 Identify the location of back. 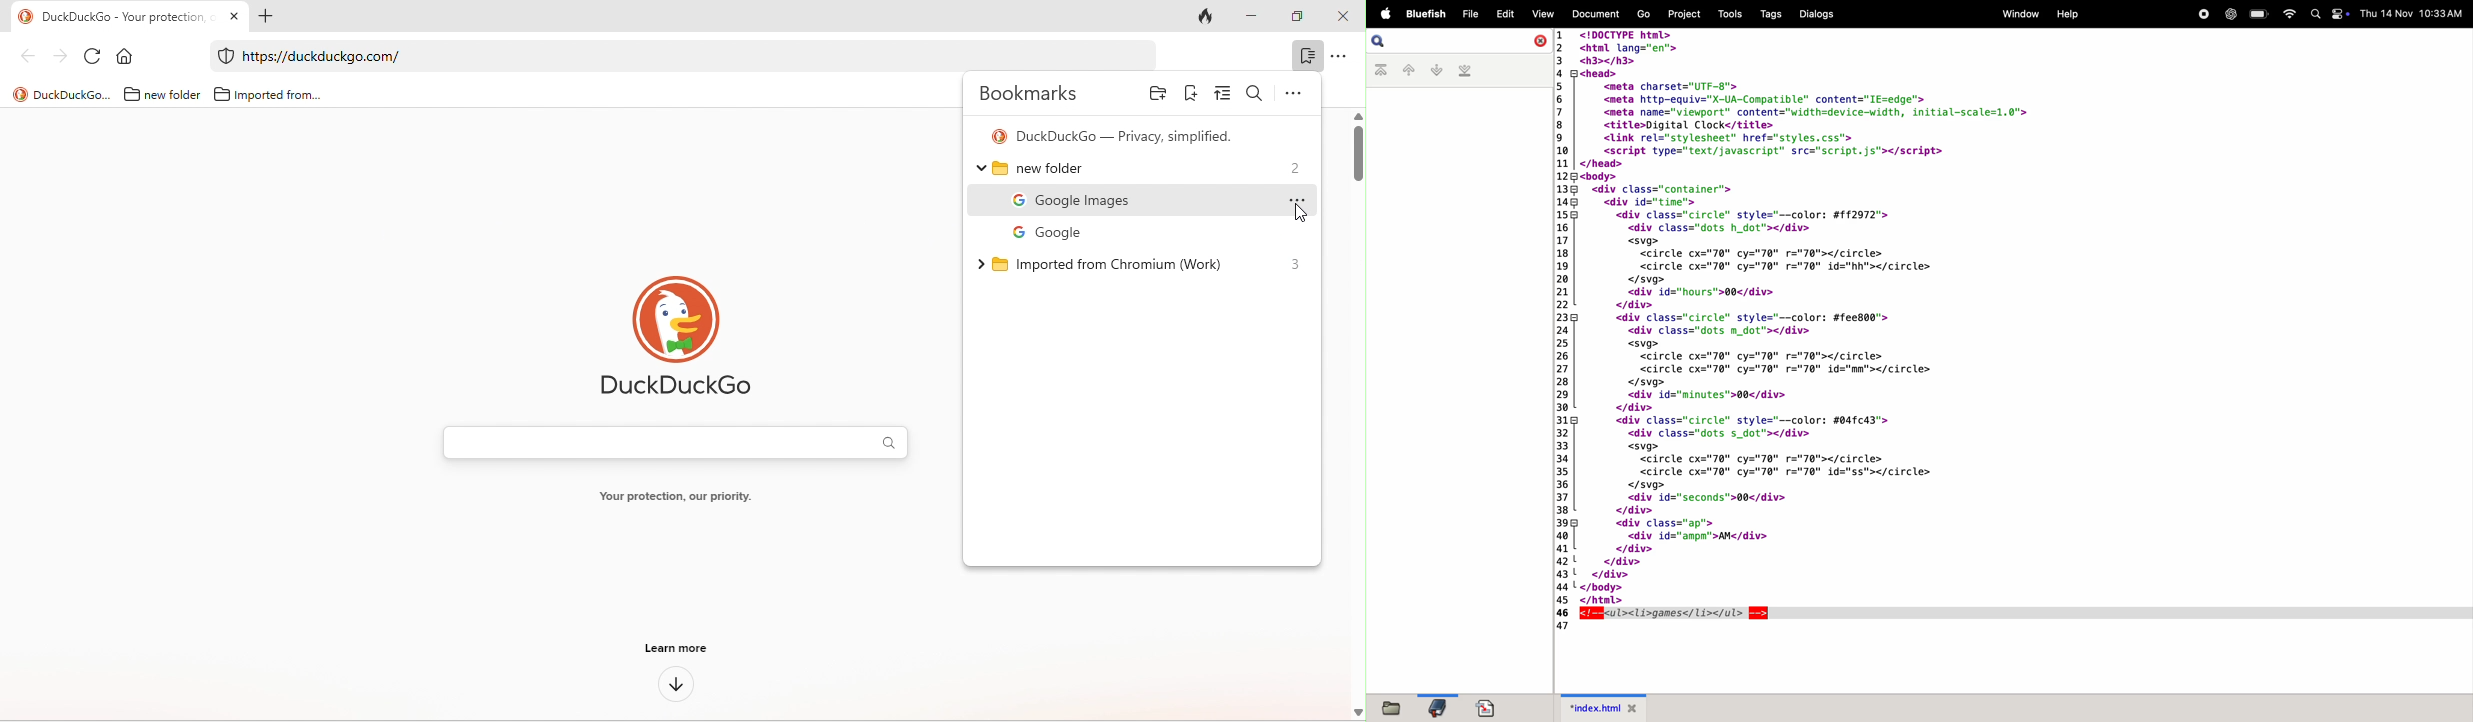
(22, 59).